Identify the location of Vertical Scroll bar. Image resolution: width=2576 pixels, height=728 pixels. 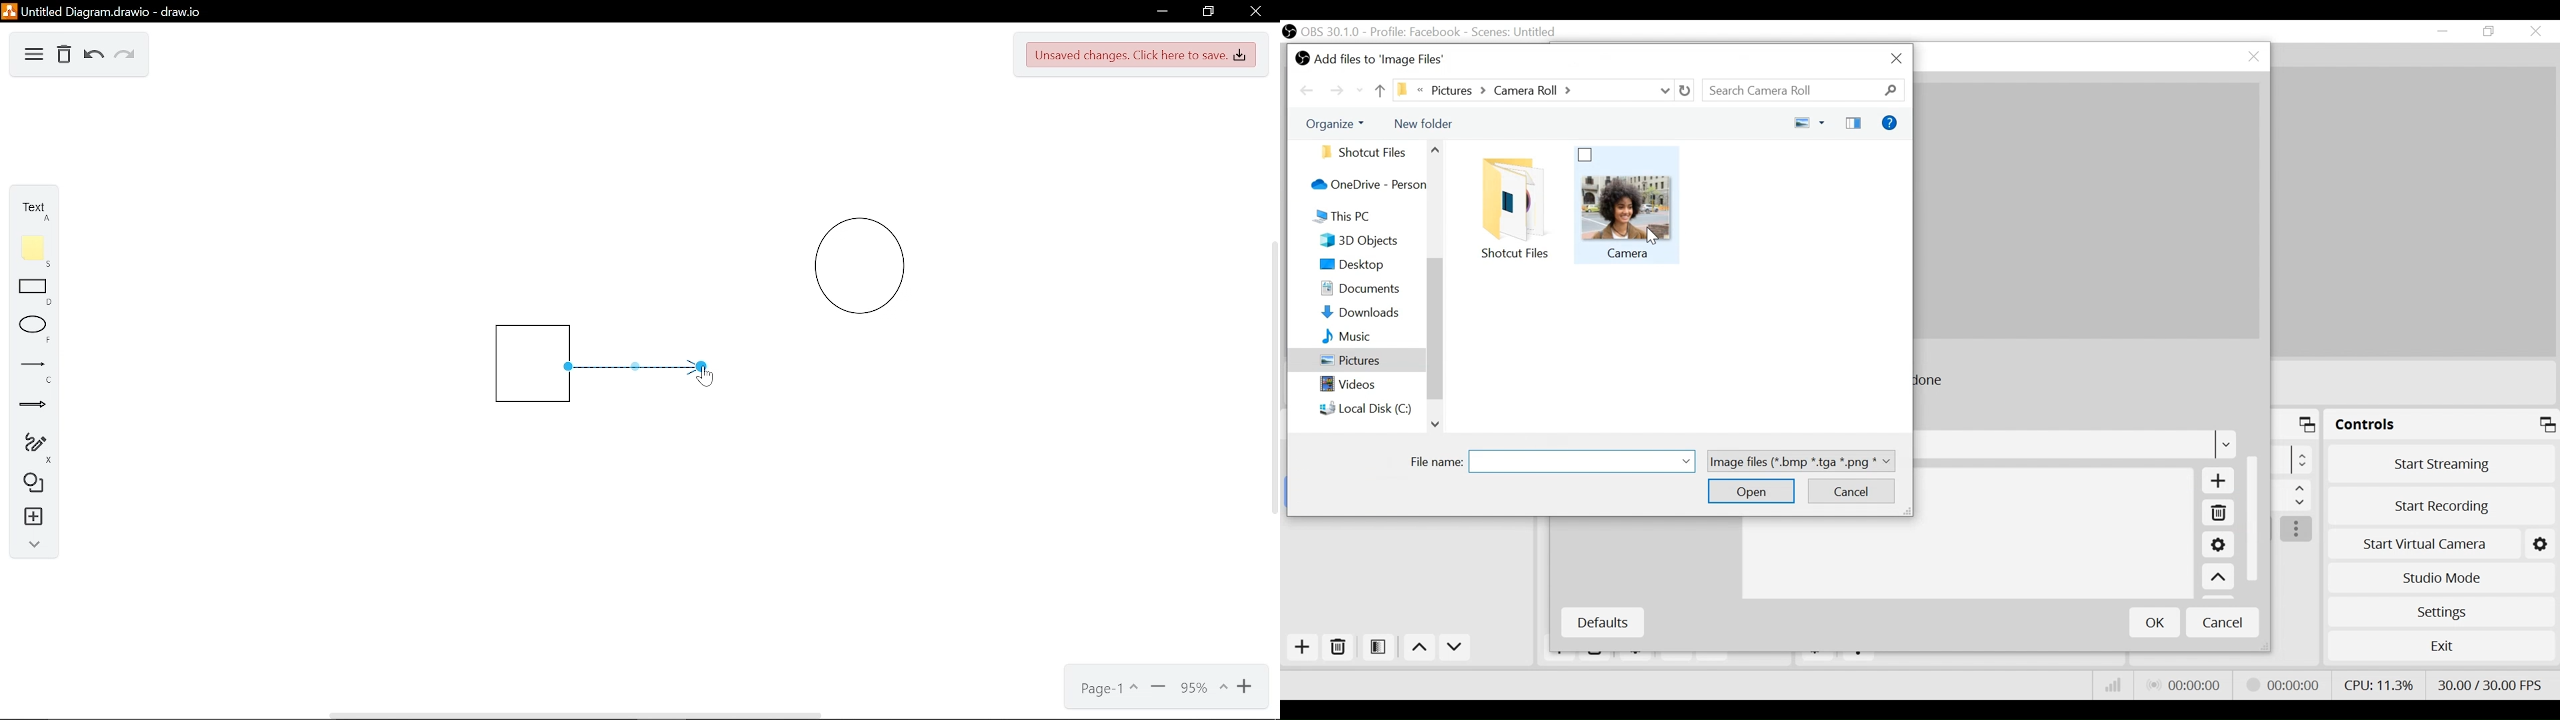
(2255, 516).